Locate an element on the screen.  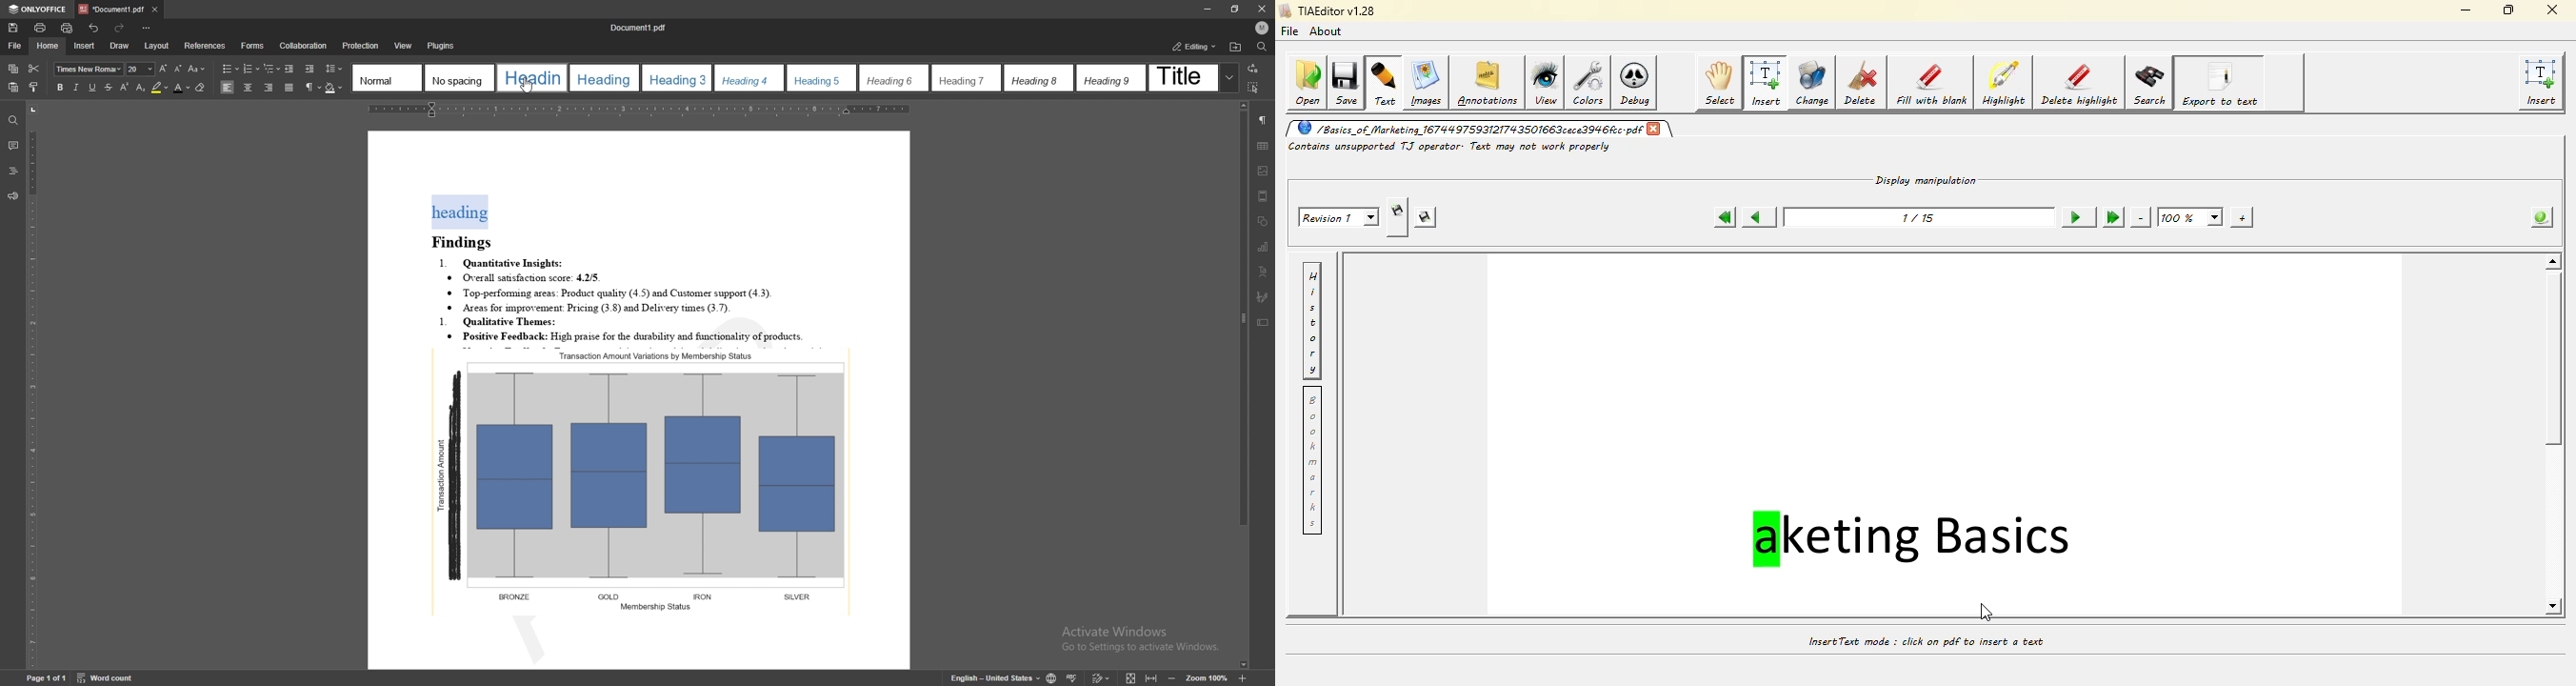
change case is located at coordinates (197, 69).